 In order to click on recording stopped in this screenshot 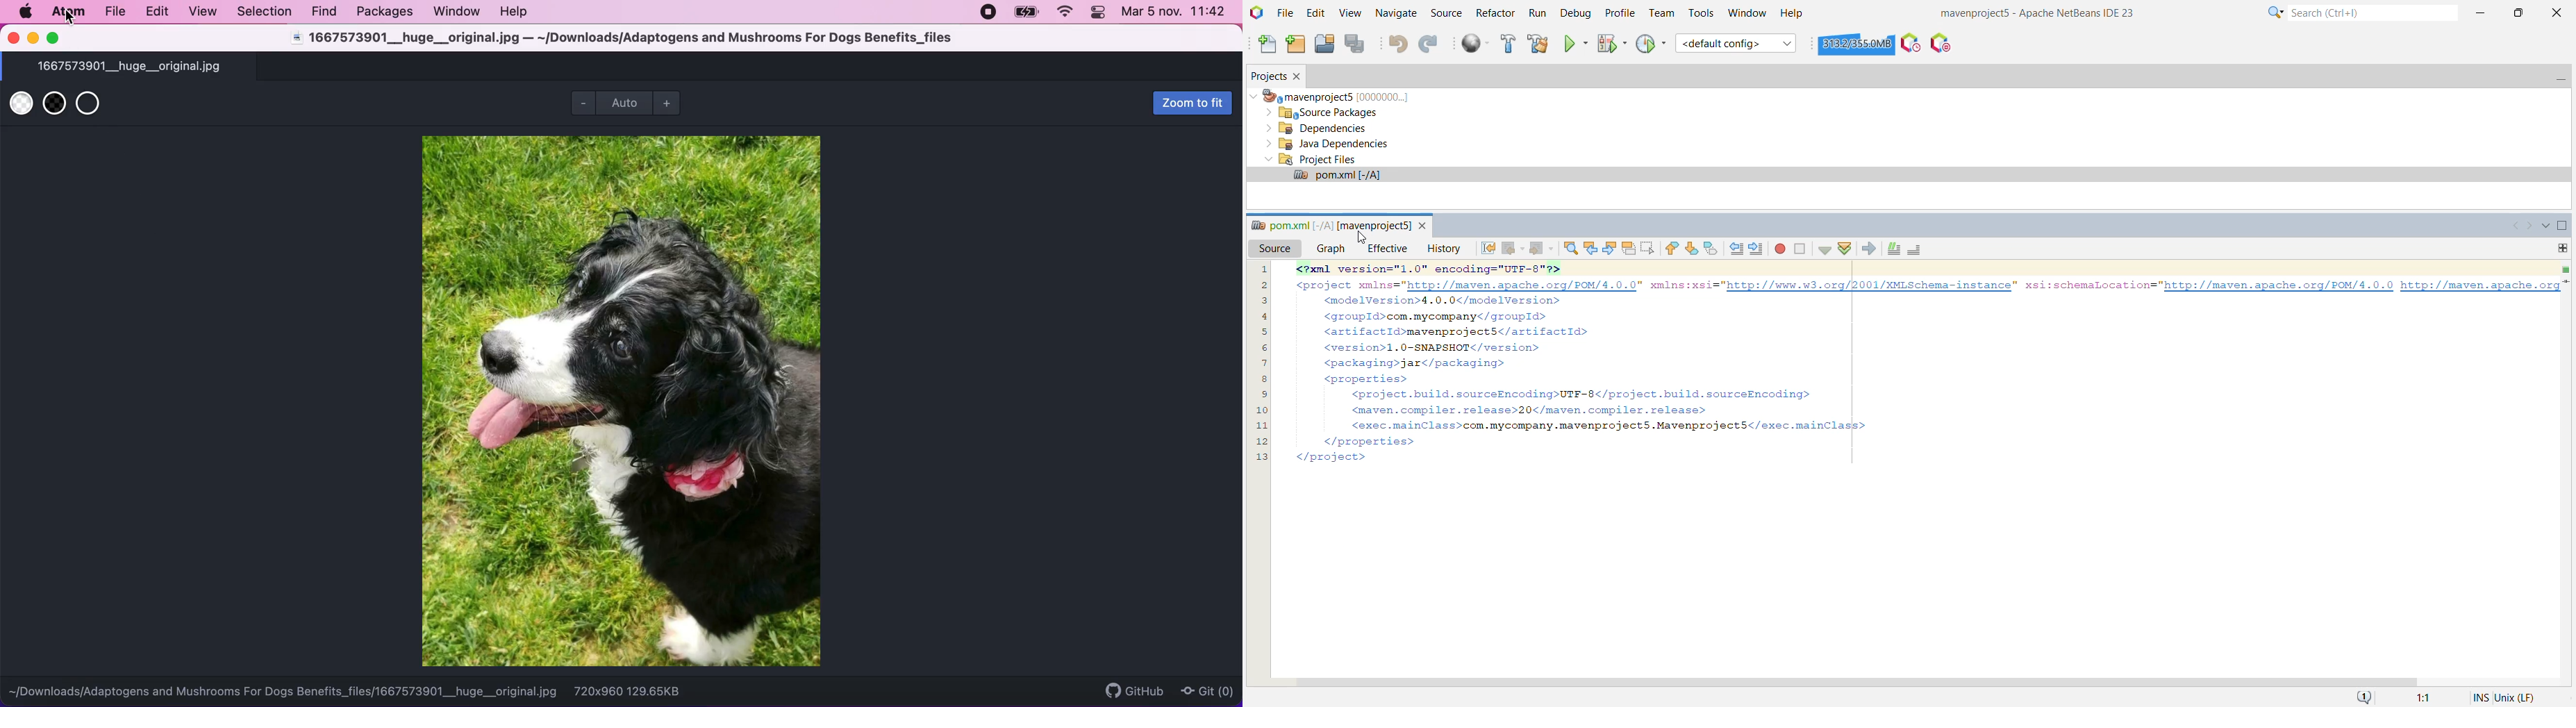, I will do `click(989, 13)`.